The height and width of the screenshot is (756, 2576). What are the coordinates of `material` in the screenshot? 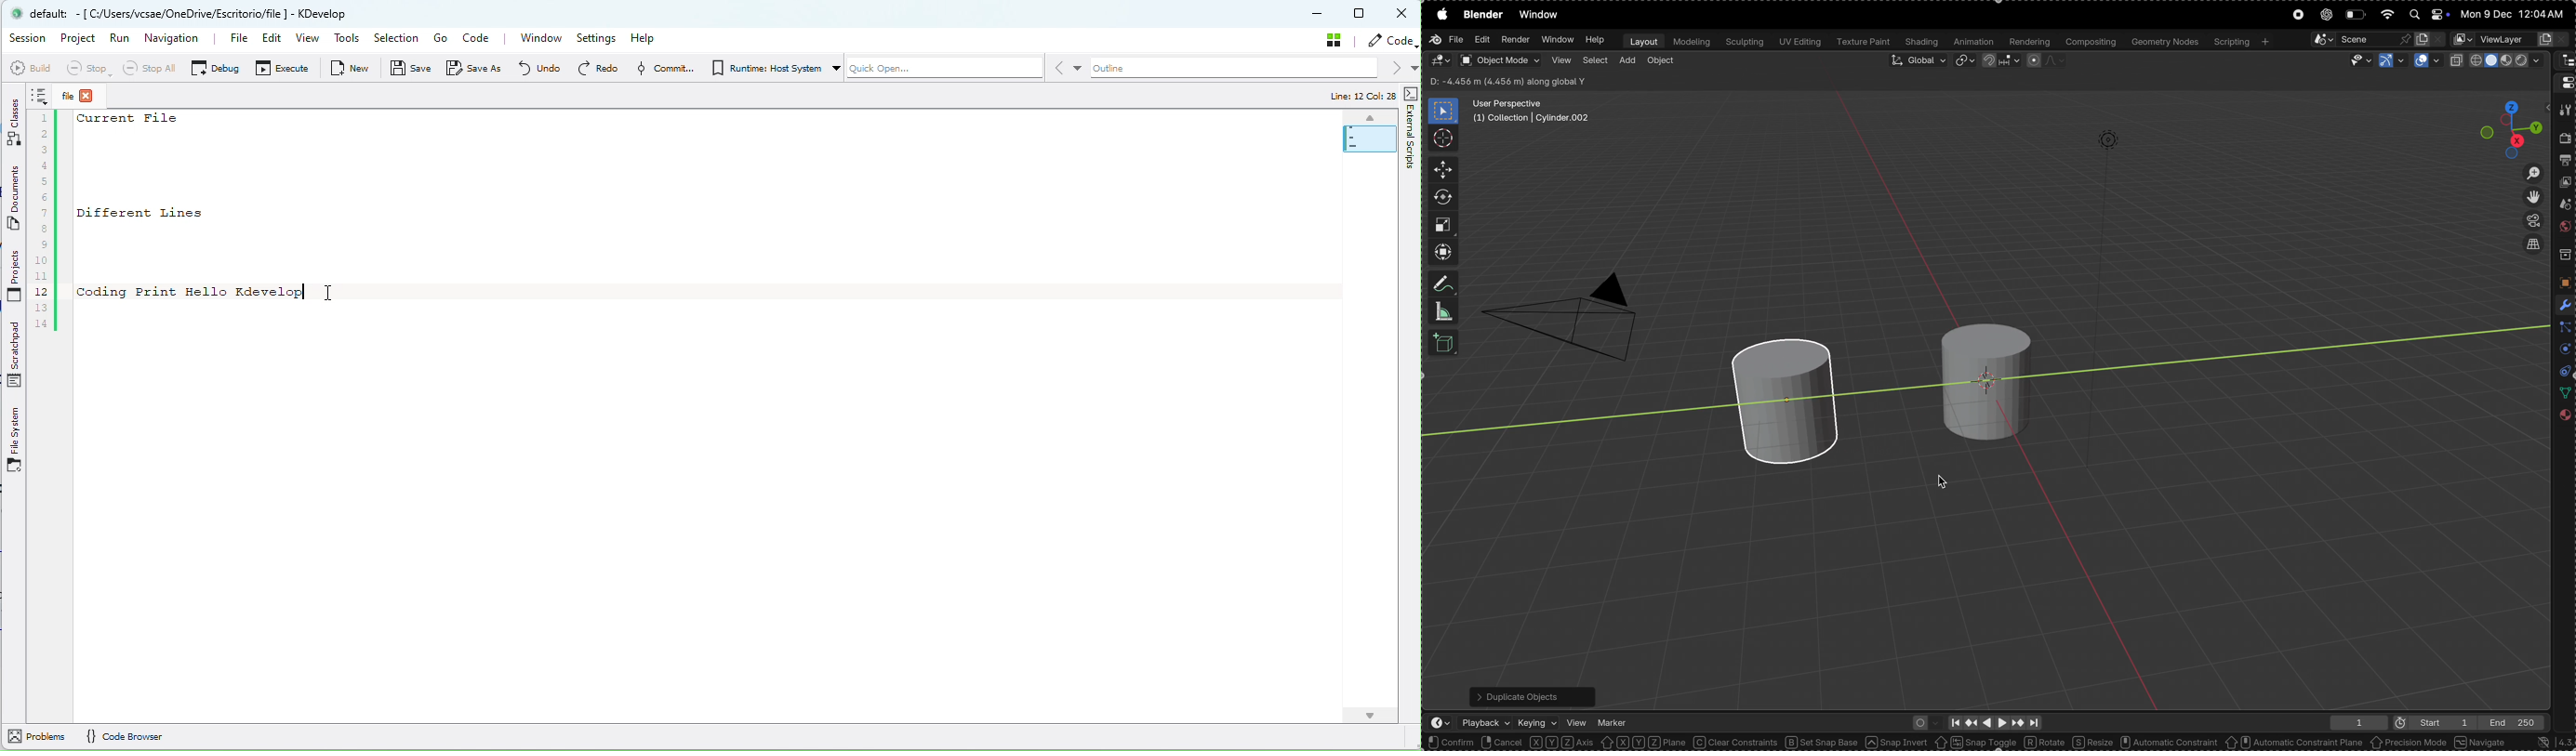 It's located at (2564, 418).